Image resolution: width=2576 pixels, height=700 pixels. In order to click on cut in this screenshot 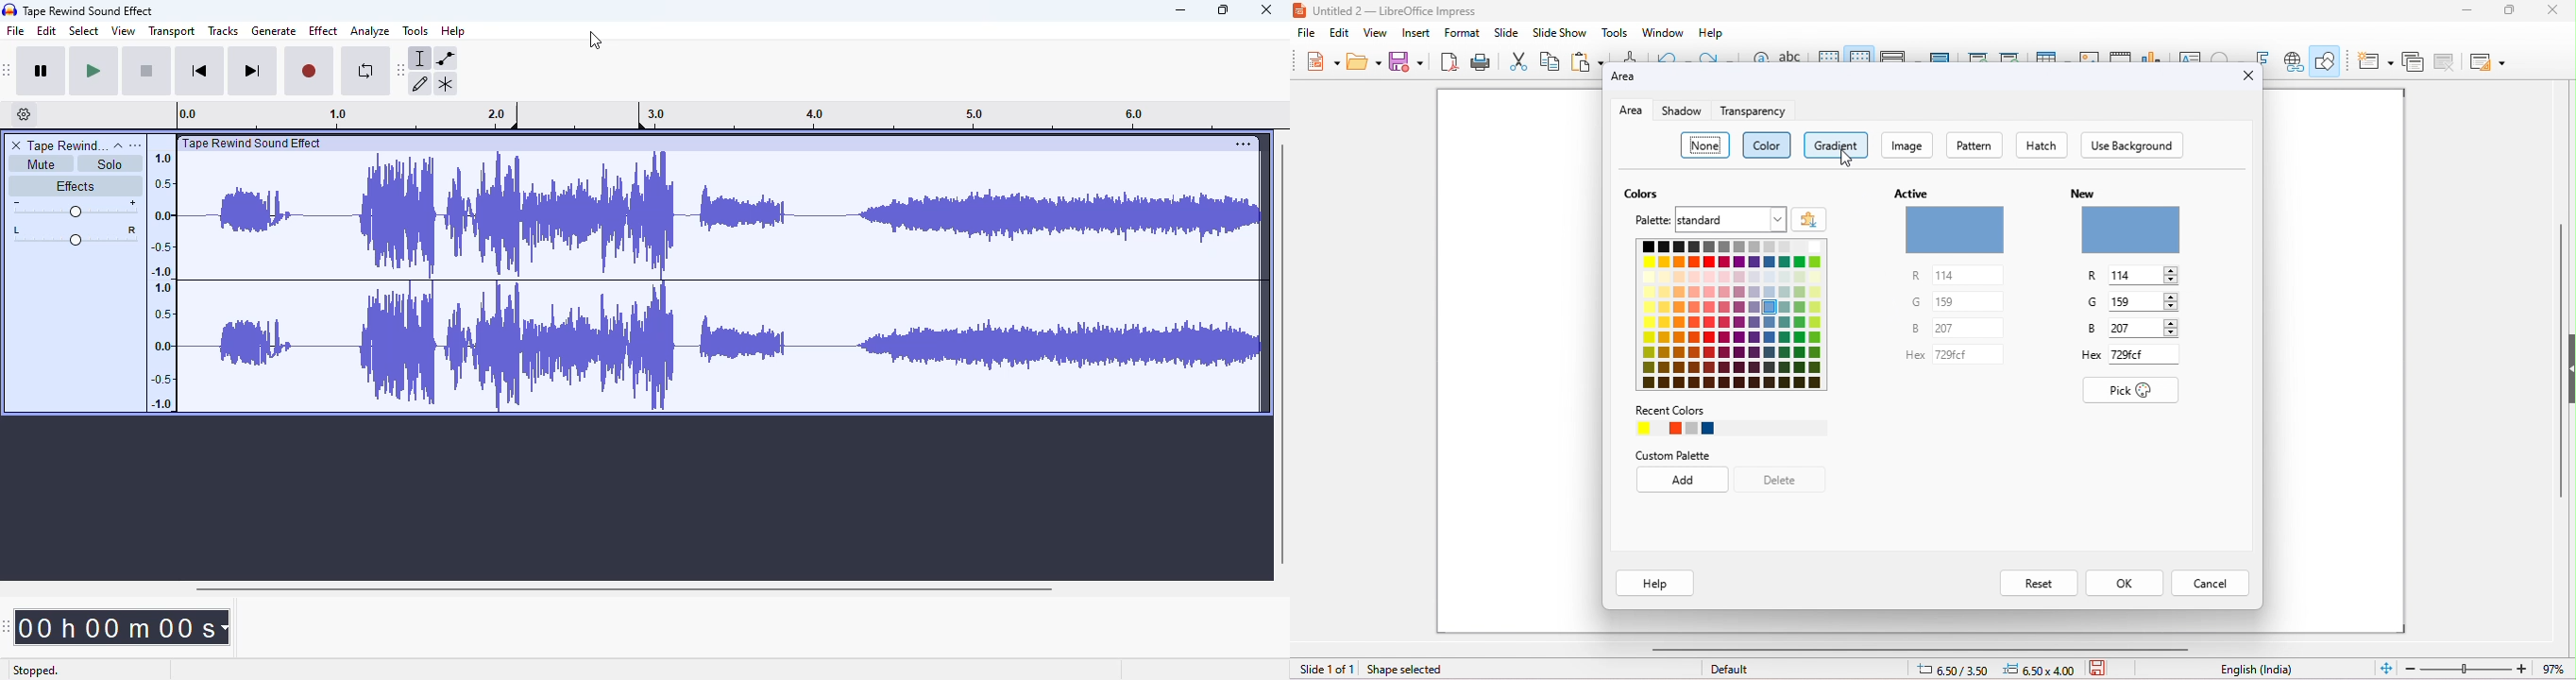, I will do `click(1519, 60)`.